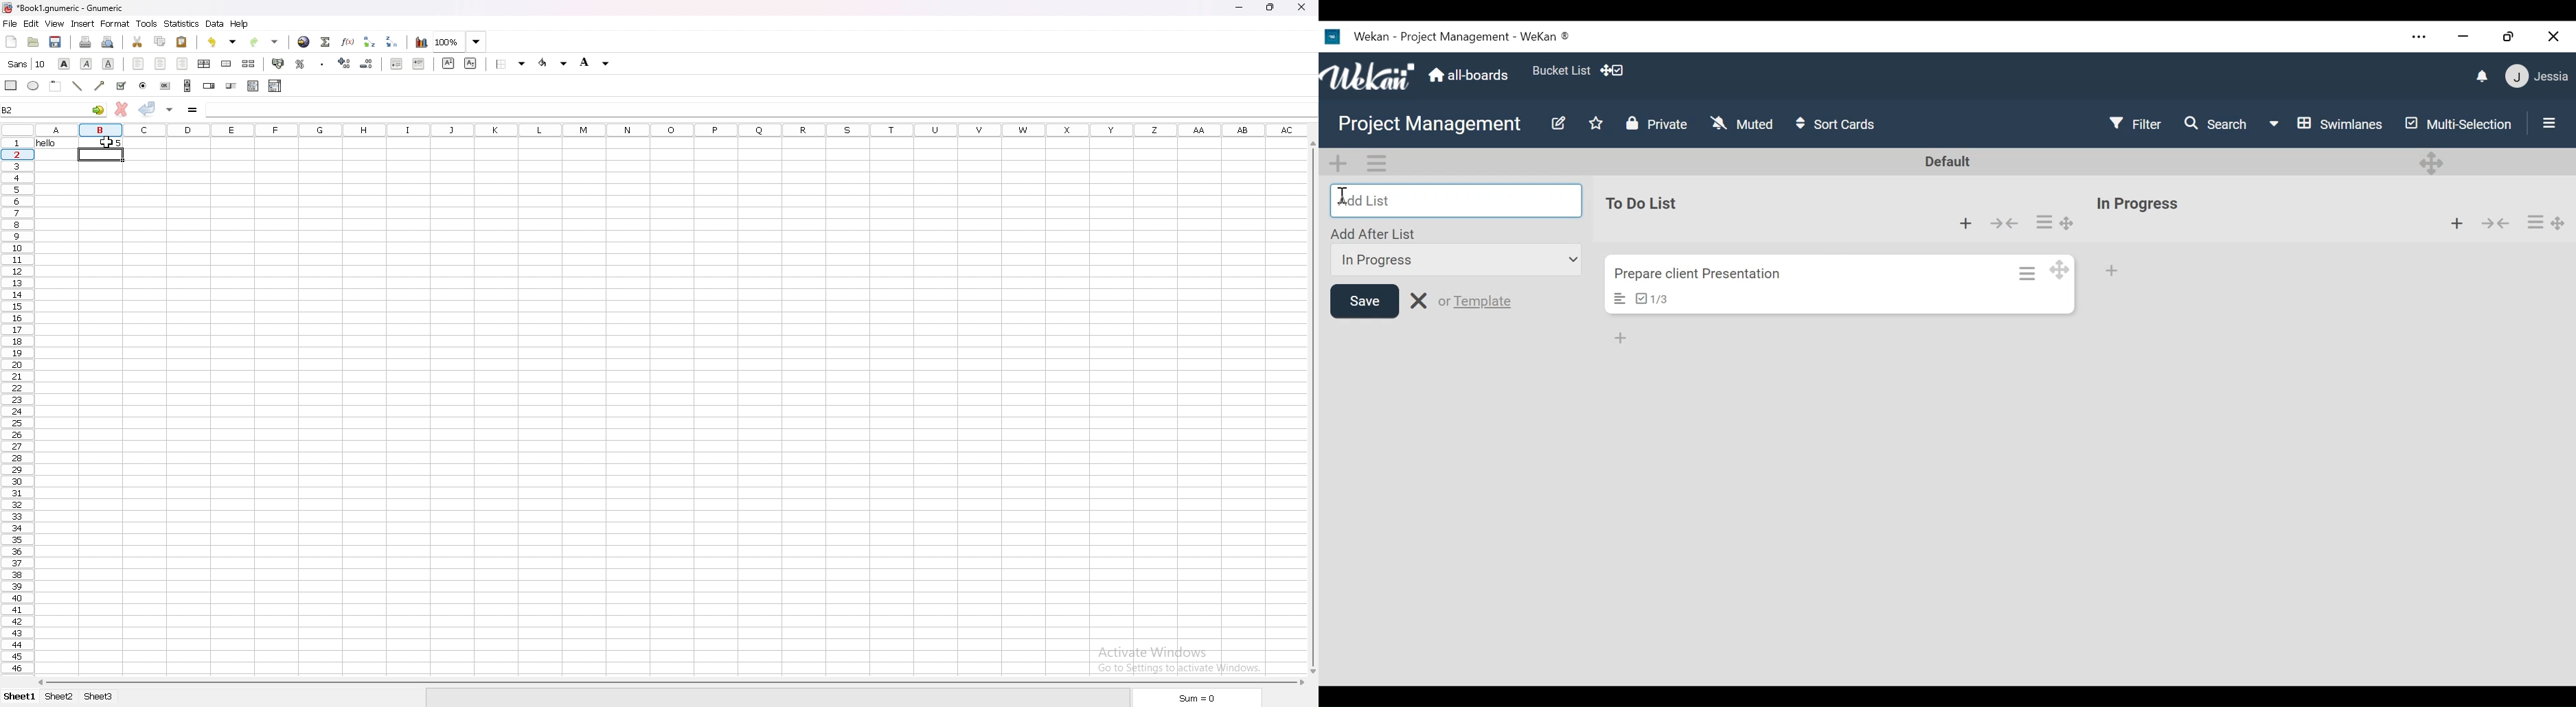 This screenshot has height=728, width=2576. I want to click on underline, so click(109, 65).